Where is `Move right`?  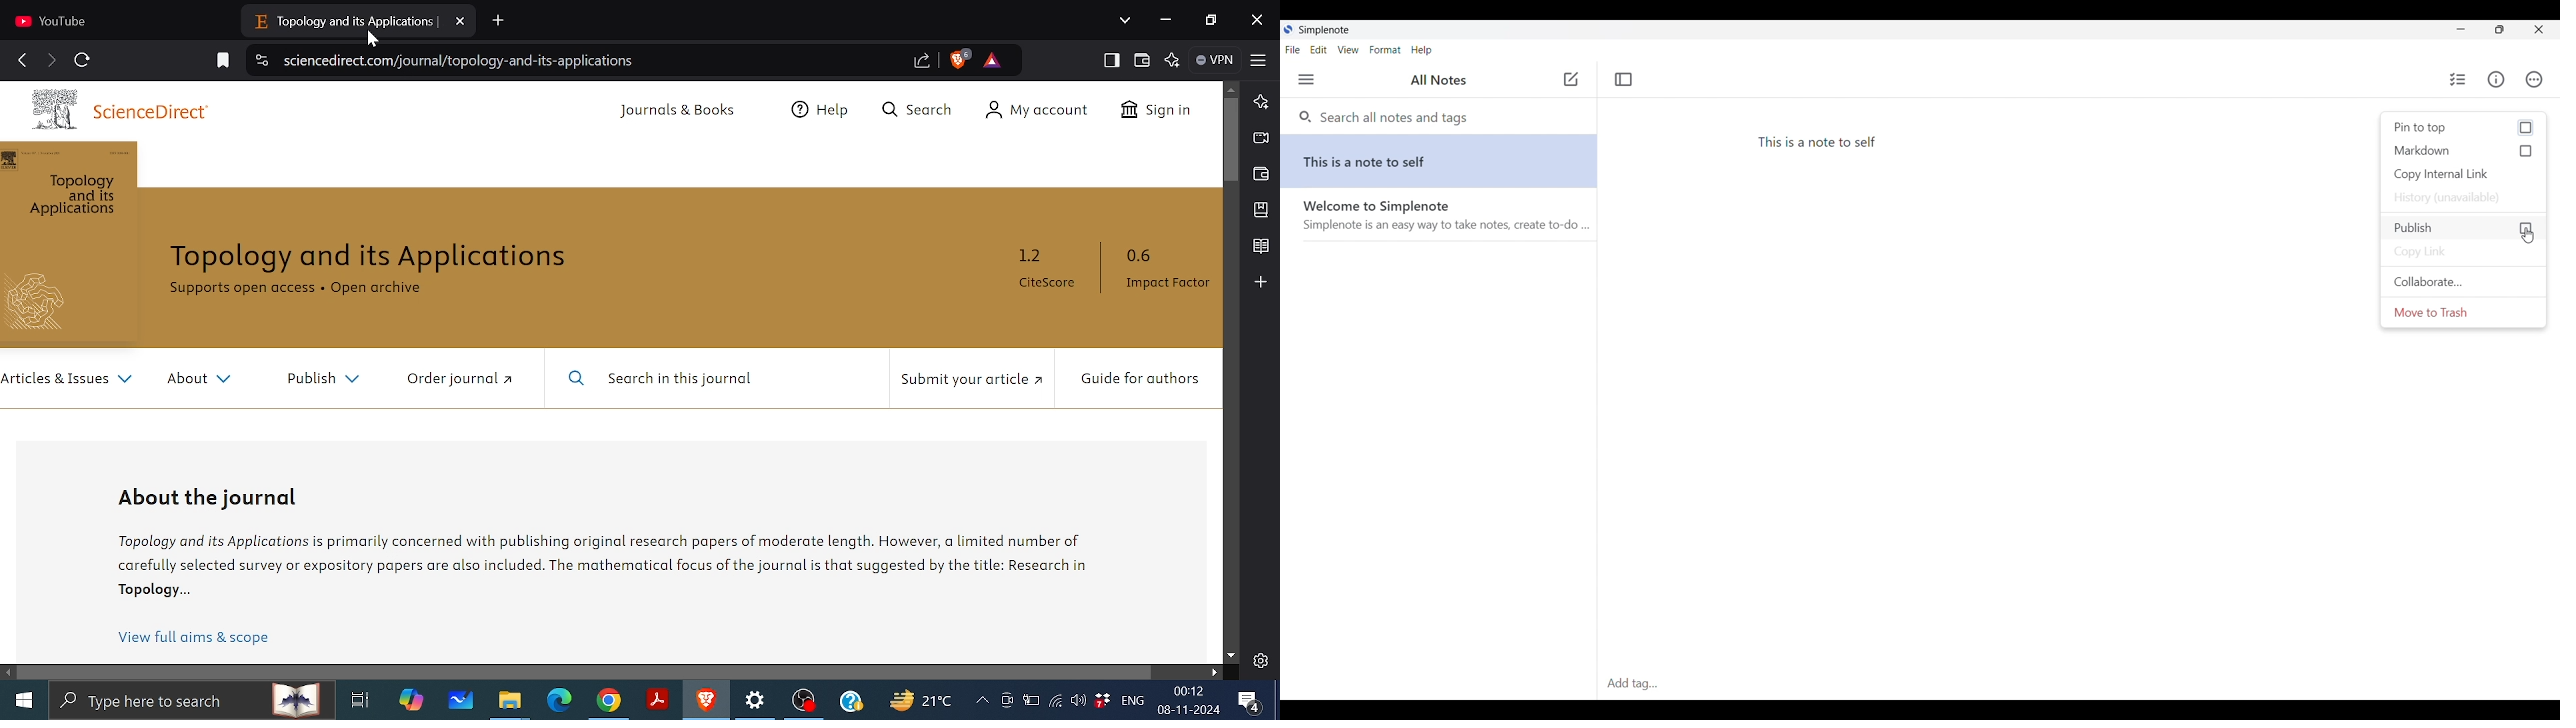
Move right is located at coordinates (1213, 672).